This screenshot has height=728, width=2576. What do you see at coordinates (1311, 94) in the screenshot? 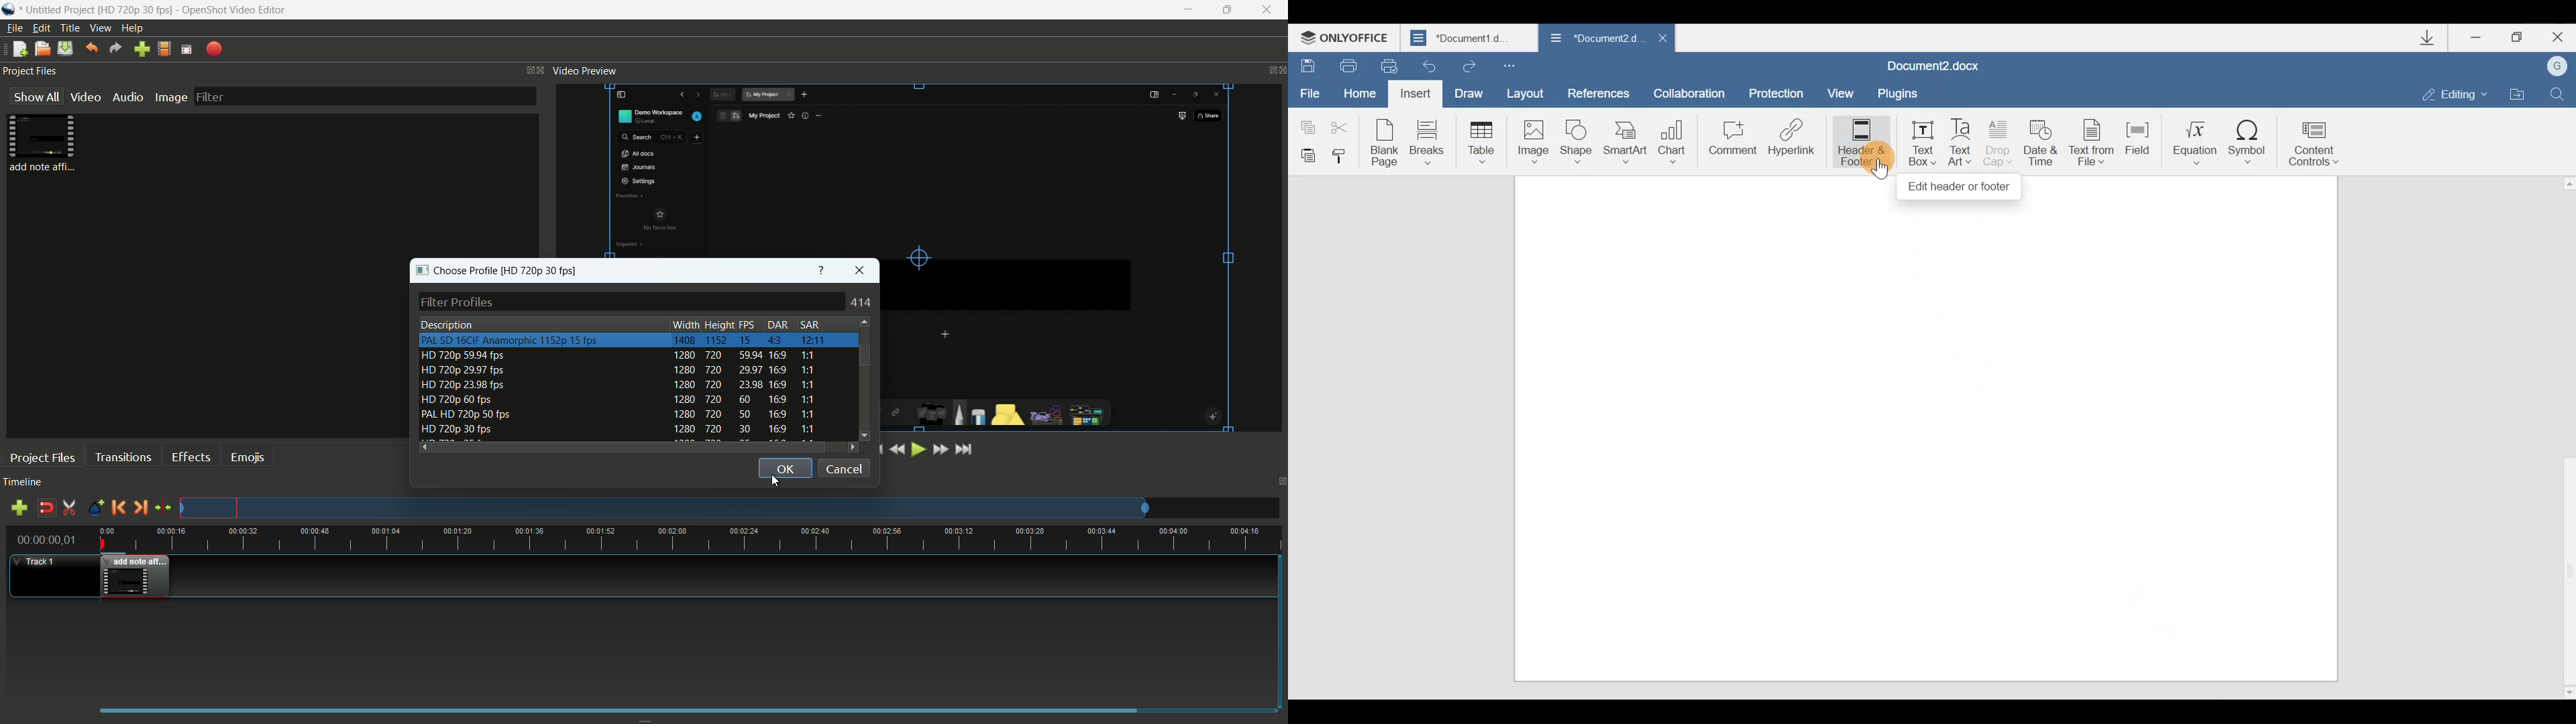
I see `File` at bounding box center [1311, 94].